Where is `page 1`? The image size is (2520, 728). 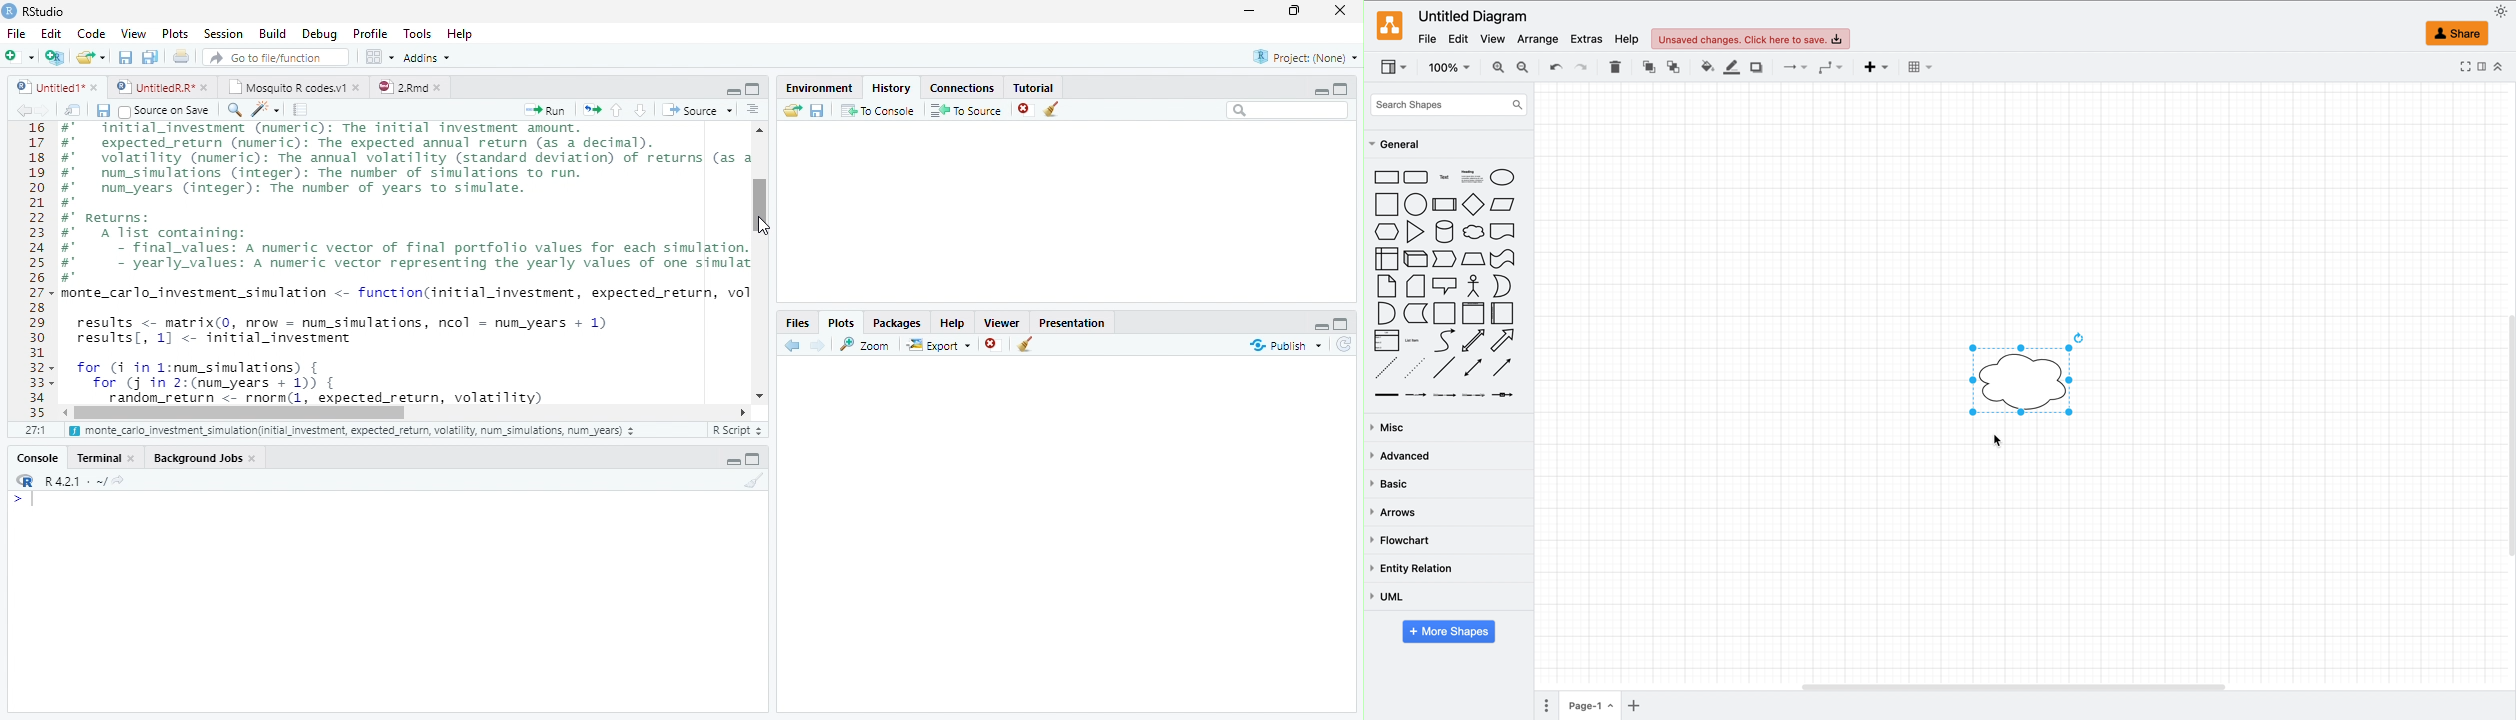
page 1 is located at coordinates (1593, 709).